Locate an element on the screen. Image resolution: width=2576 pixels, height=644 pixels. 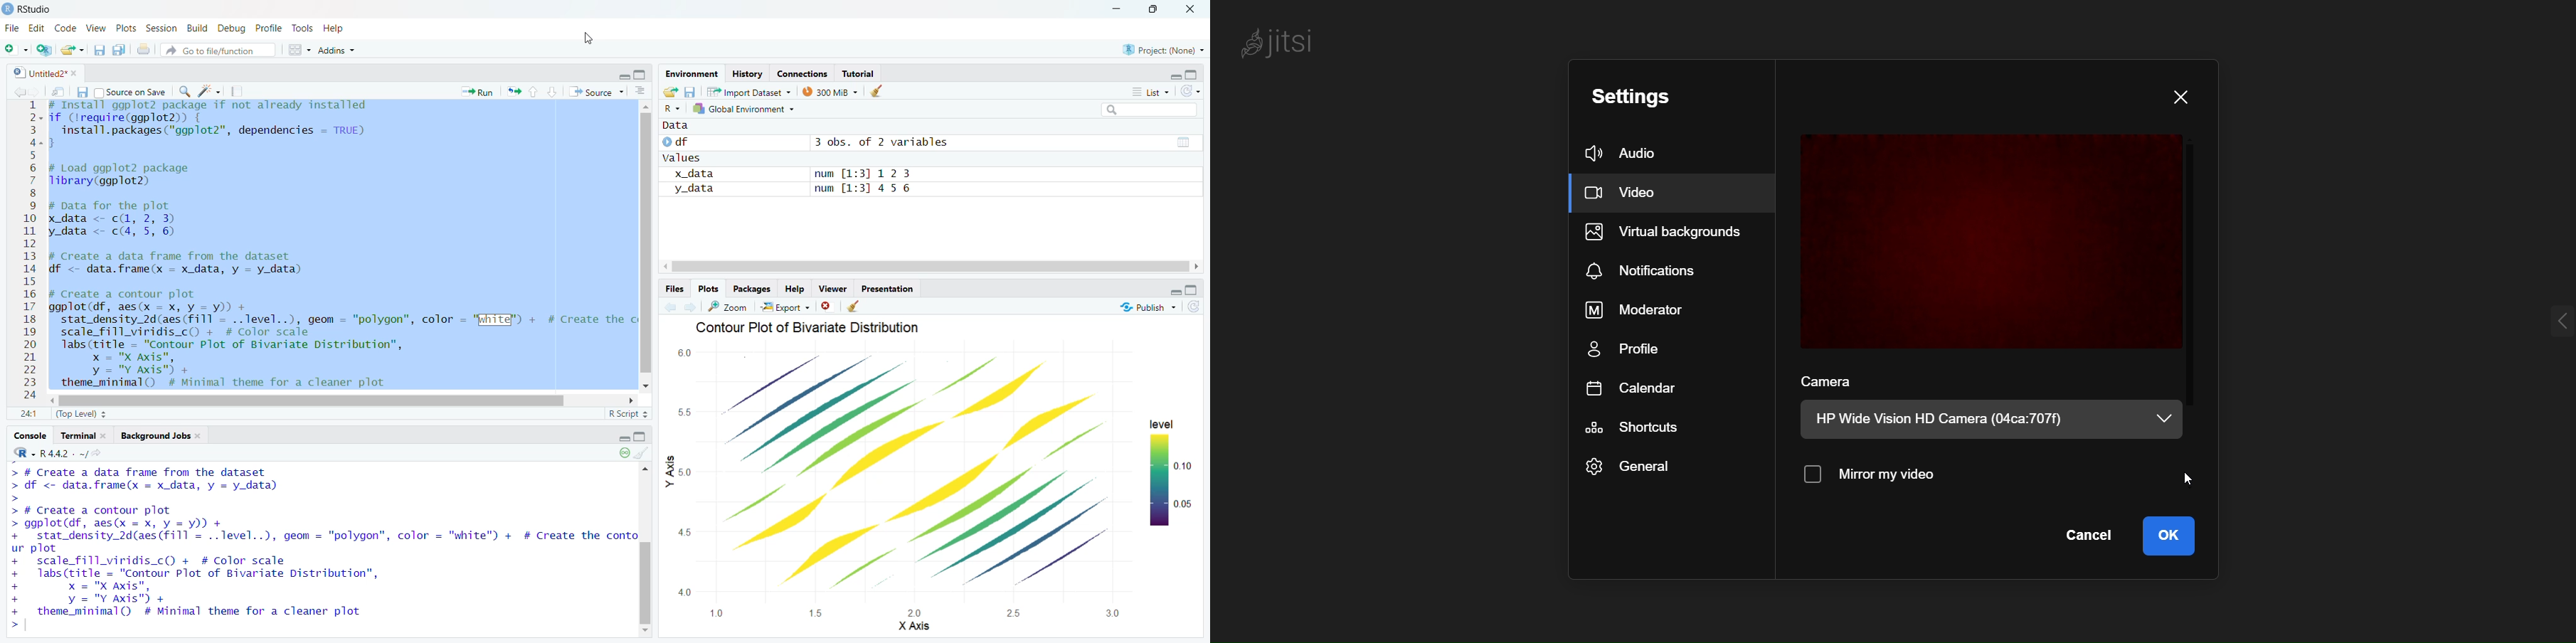
Contour Plot of Bivariate Distribution is located at coordinates (807, 329).